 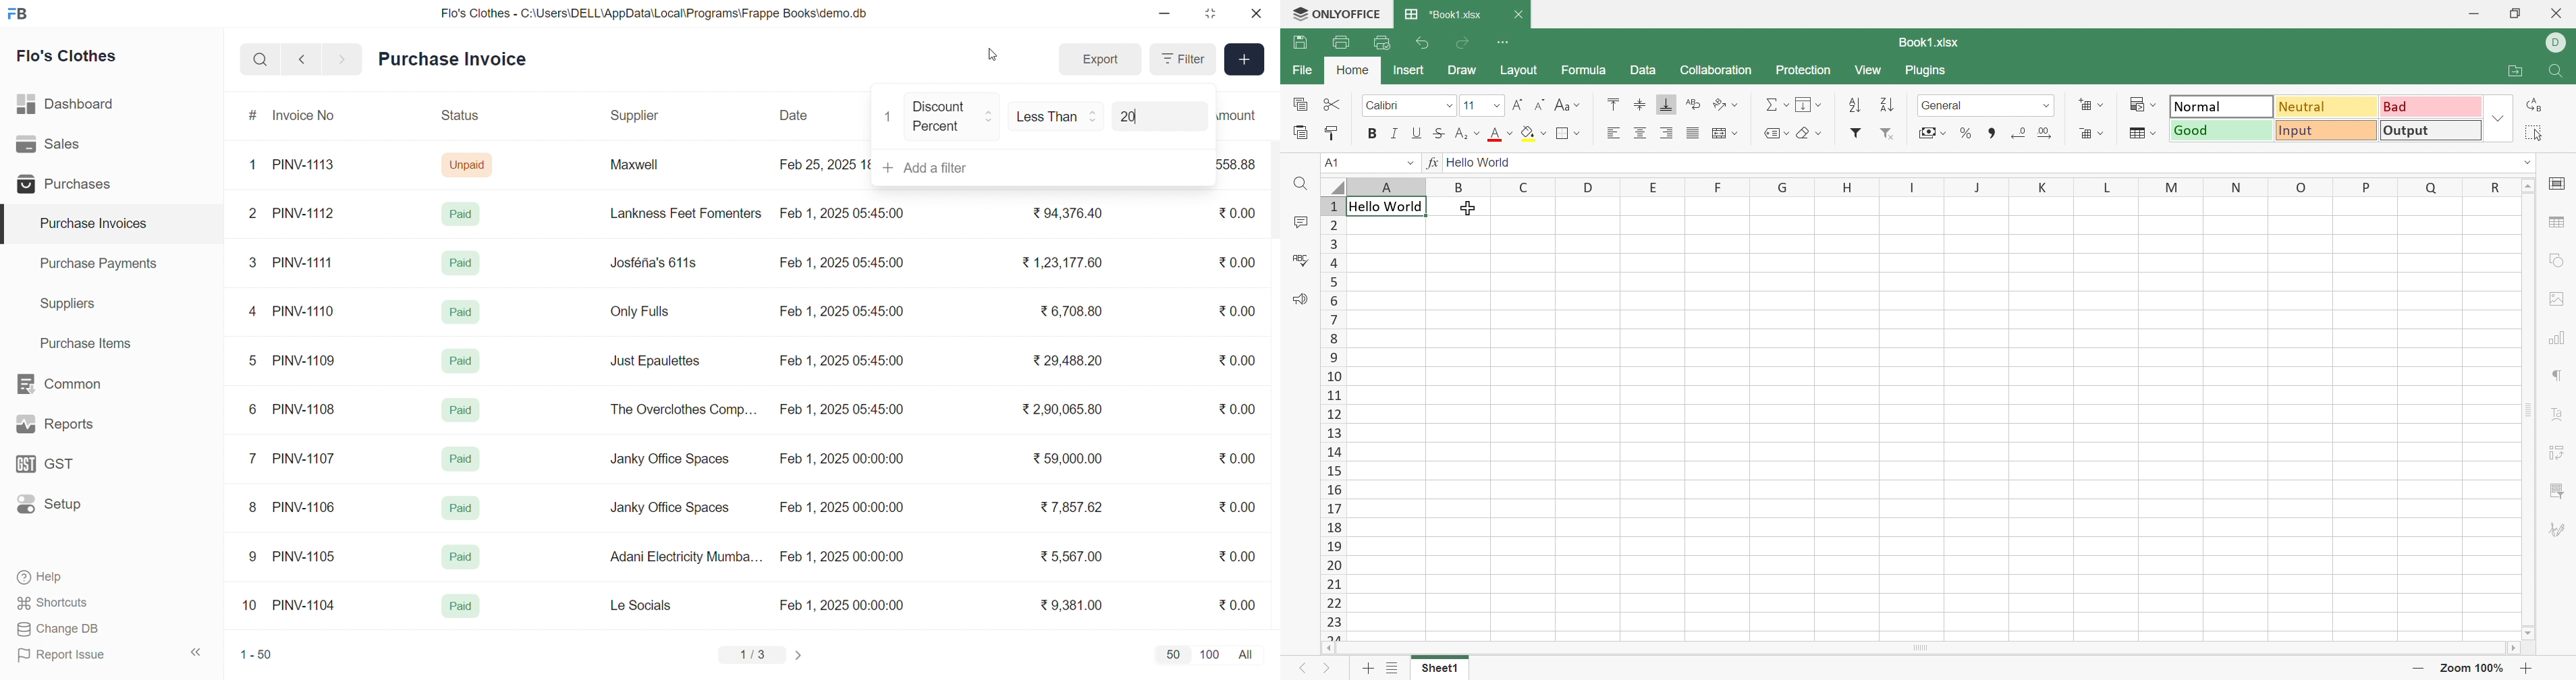 What do you see at coordinates (2473, 668) in the screenshot?
I see `Zoom 100%` at bounding box center [2473, 668].